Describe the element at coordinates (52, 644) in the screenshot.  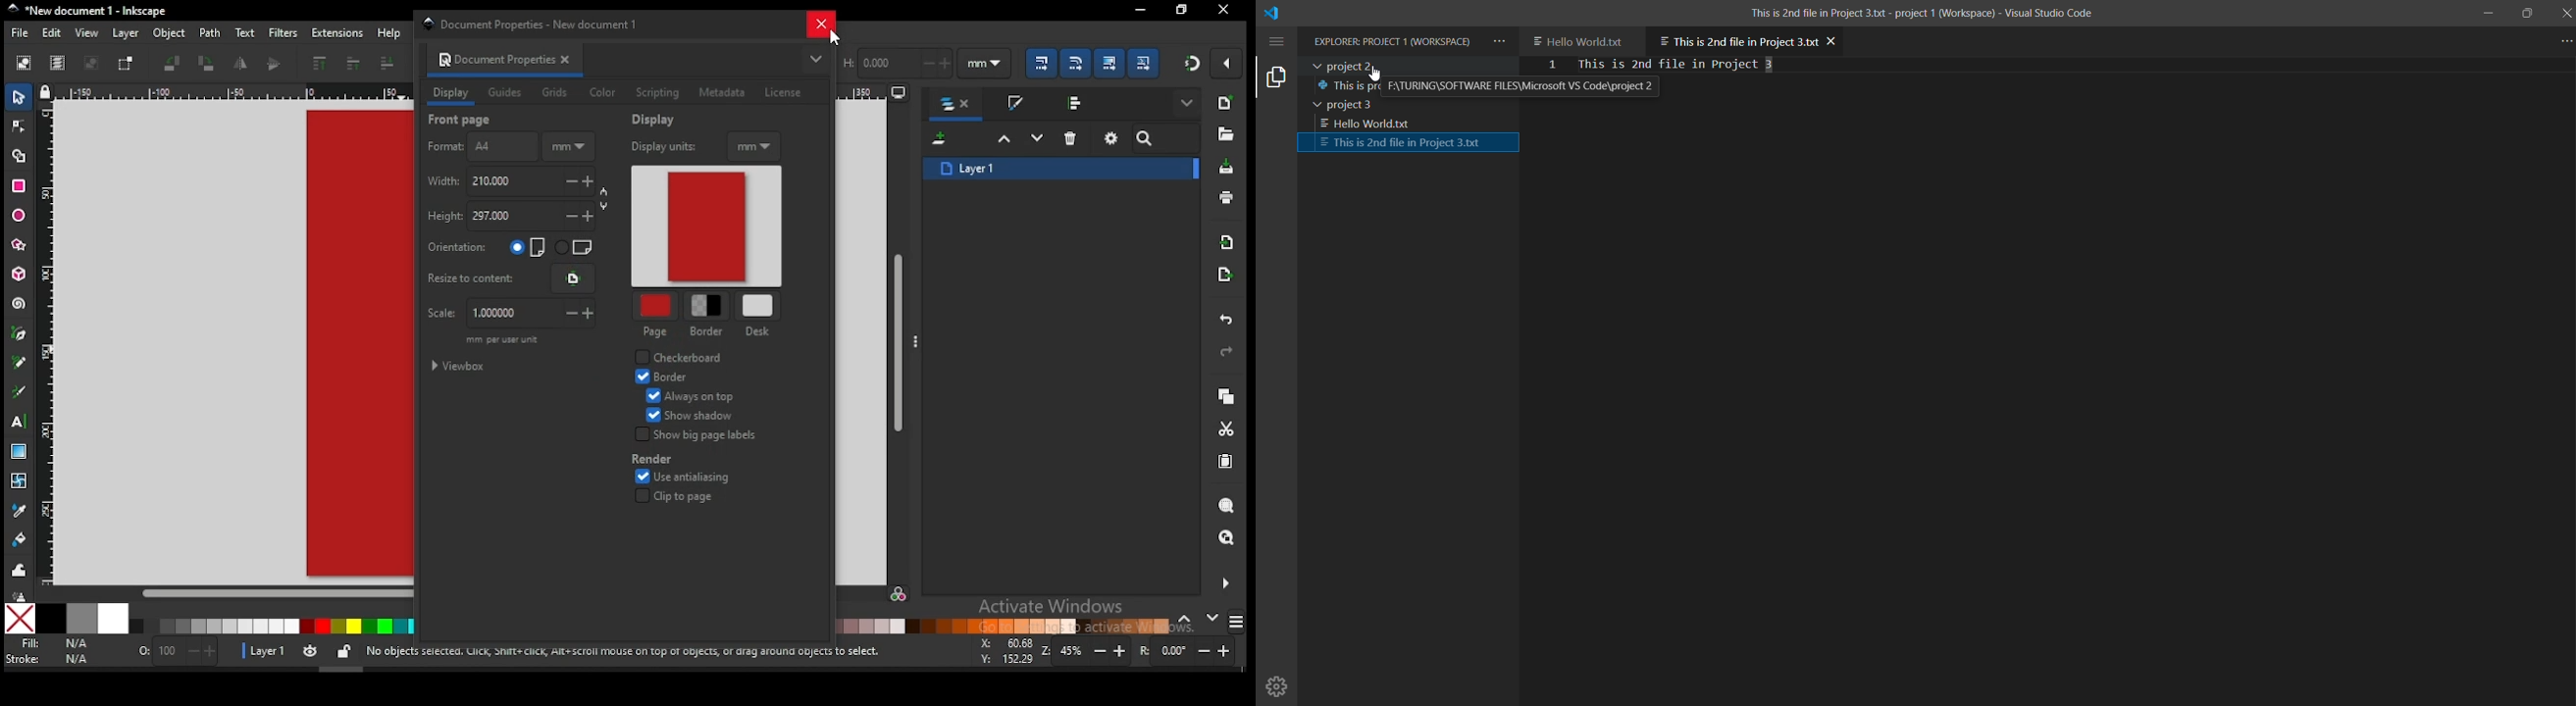
I see `fill color` at that location.